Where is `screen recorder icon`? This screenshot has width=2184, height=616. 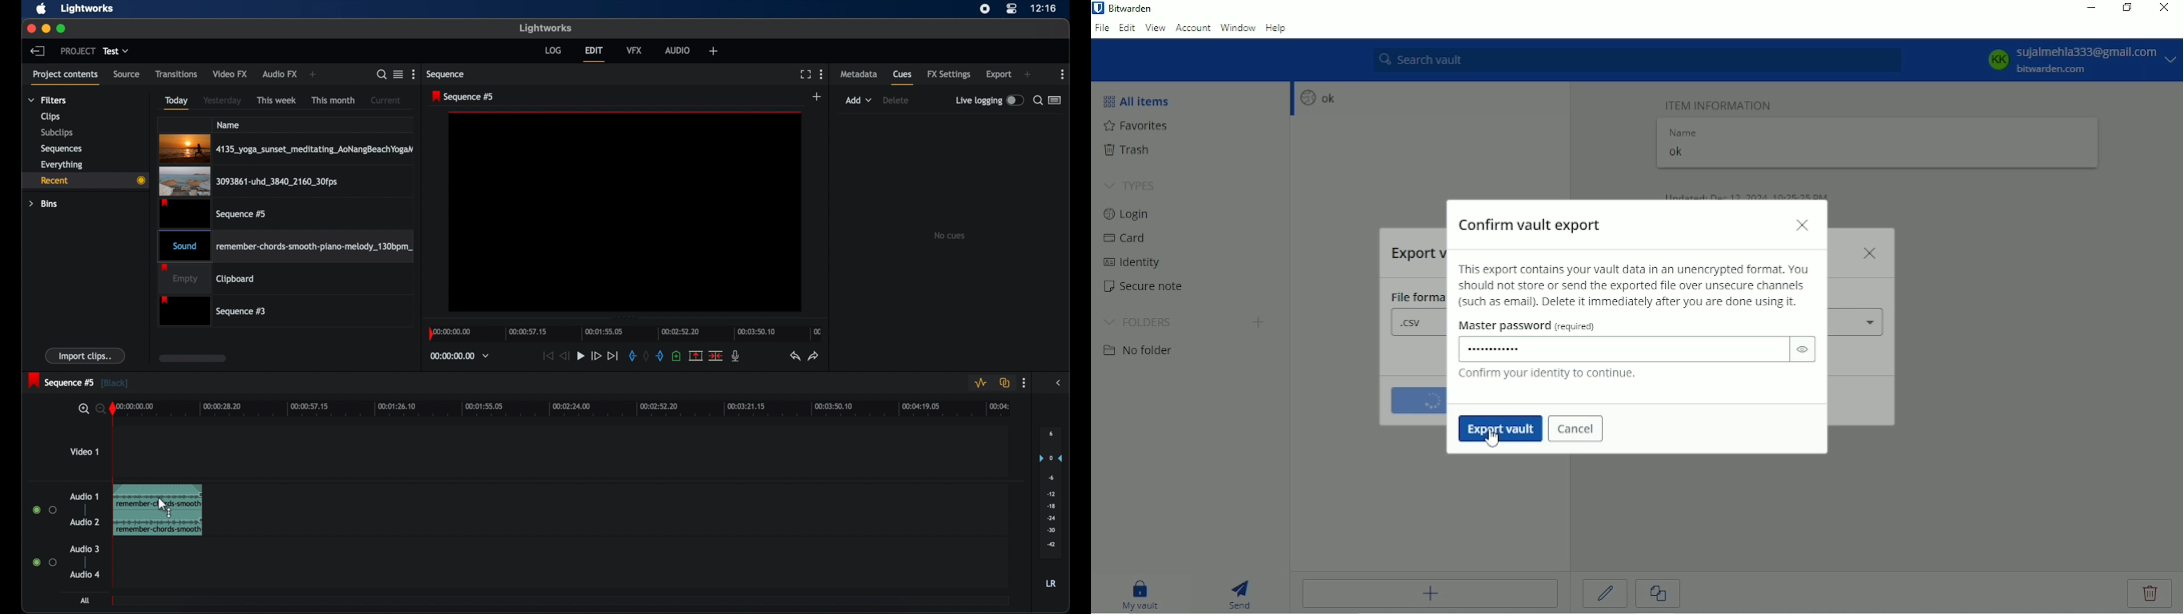 screen recorder icon is located at coordinates (985, 9).